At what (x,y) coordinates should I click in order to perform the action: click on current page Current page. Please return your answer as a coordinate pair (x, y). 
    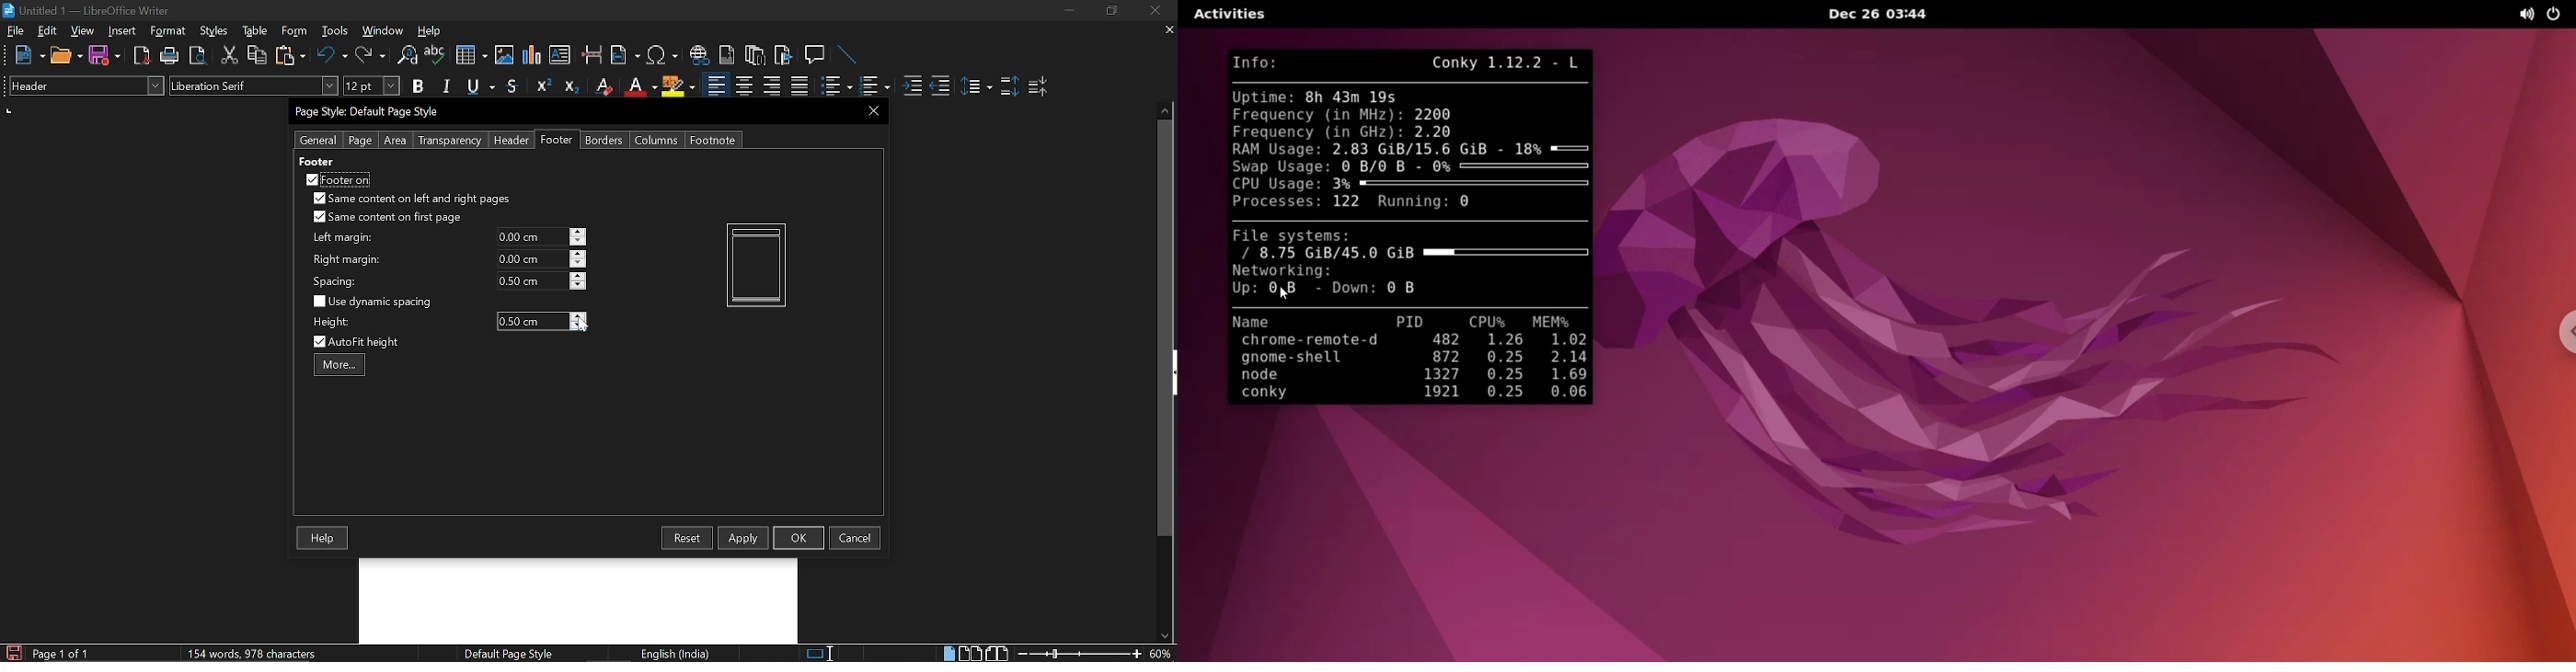
    Looking at the image, I should click on (60, 653).